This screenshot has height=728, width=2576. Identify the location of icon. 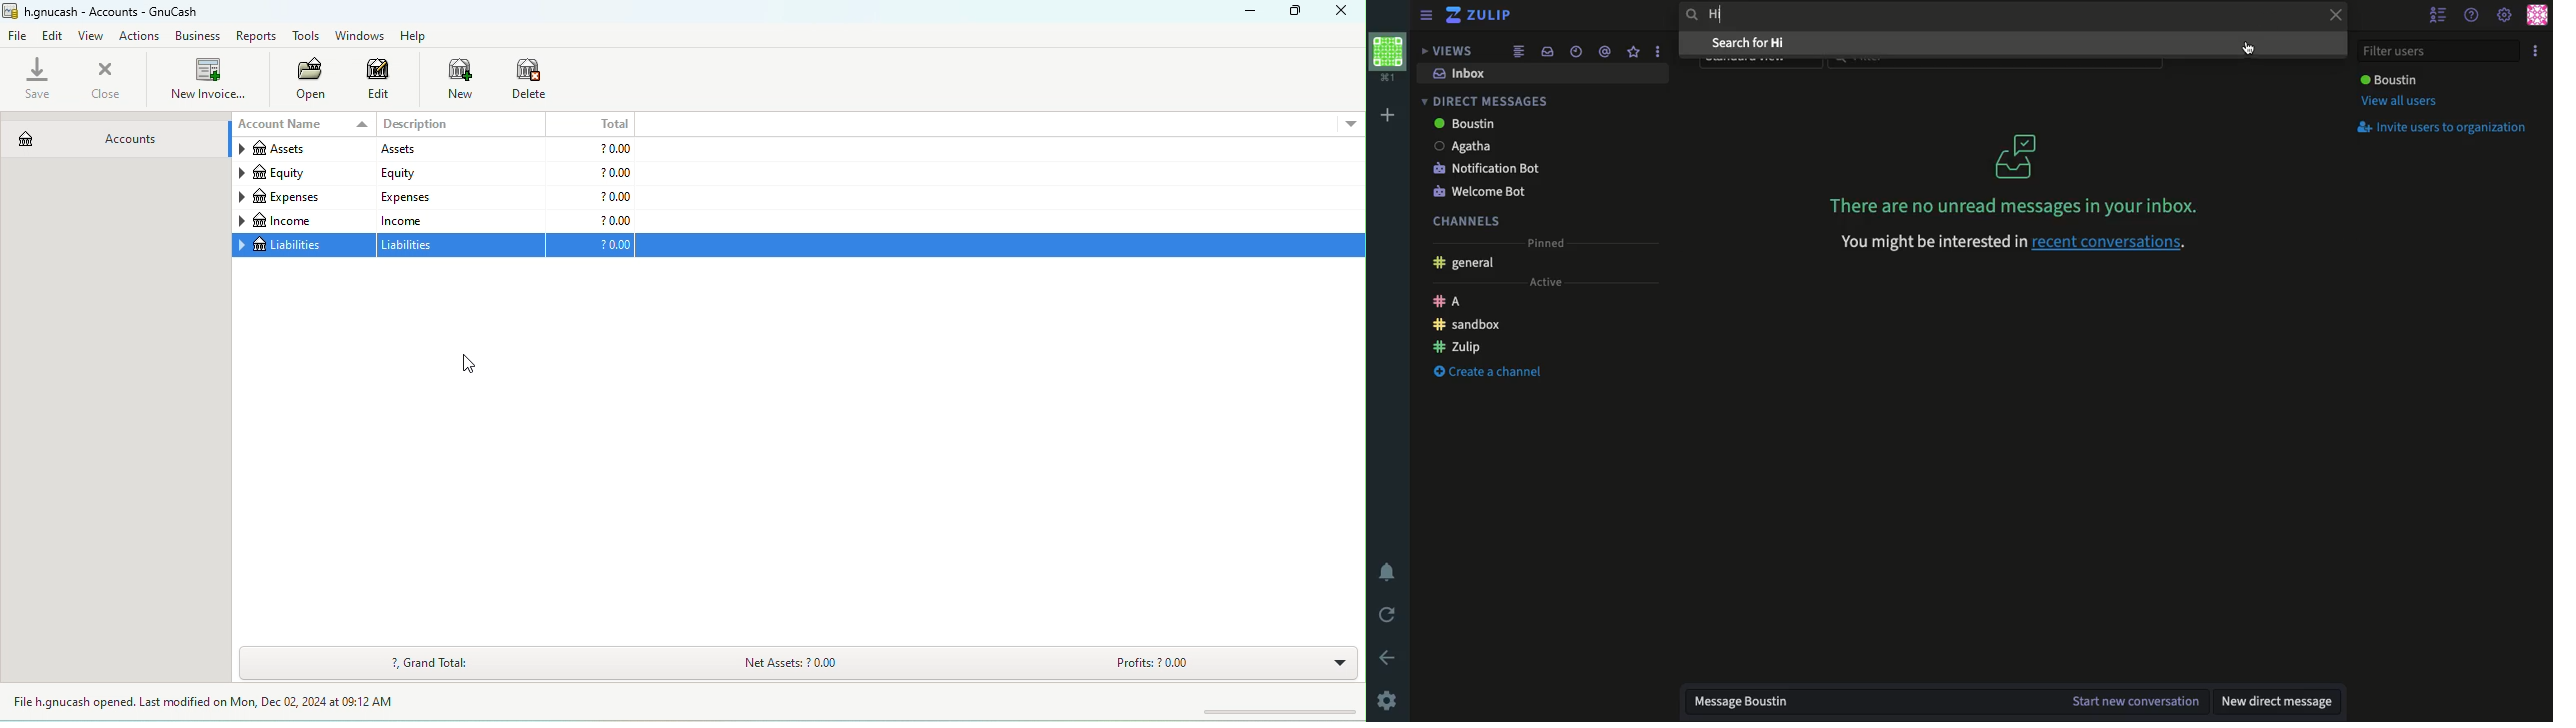
(2017, 155).